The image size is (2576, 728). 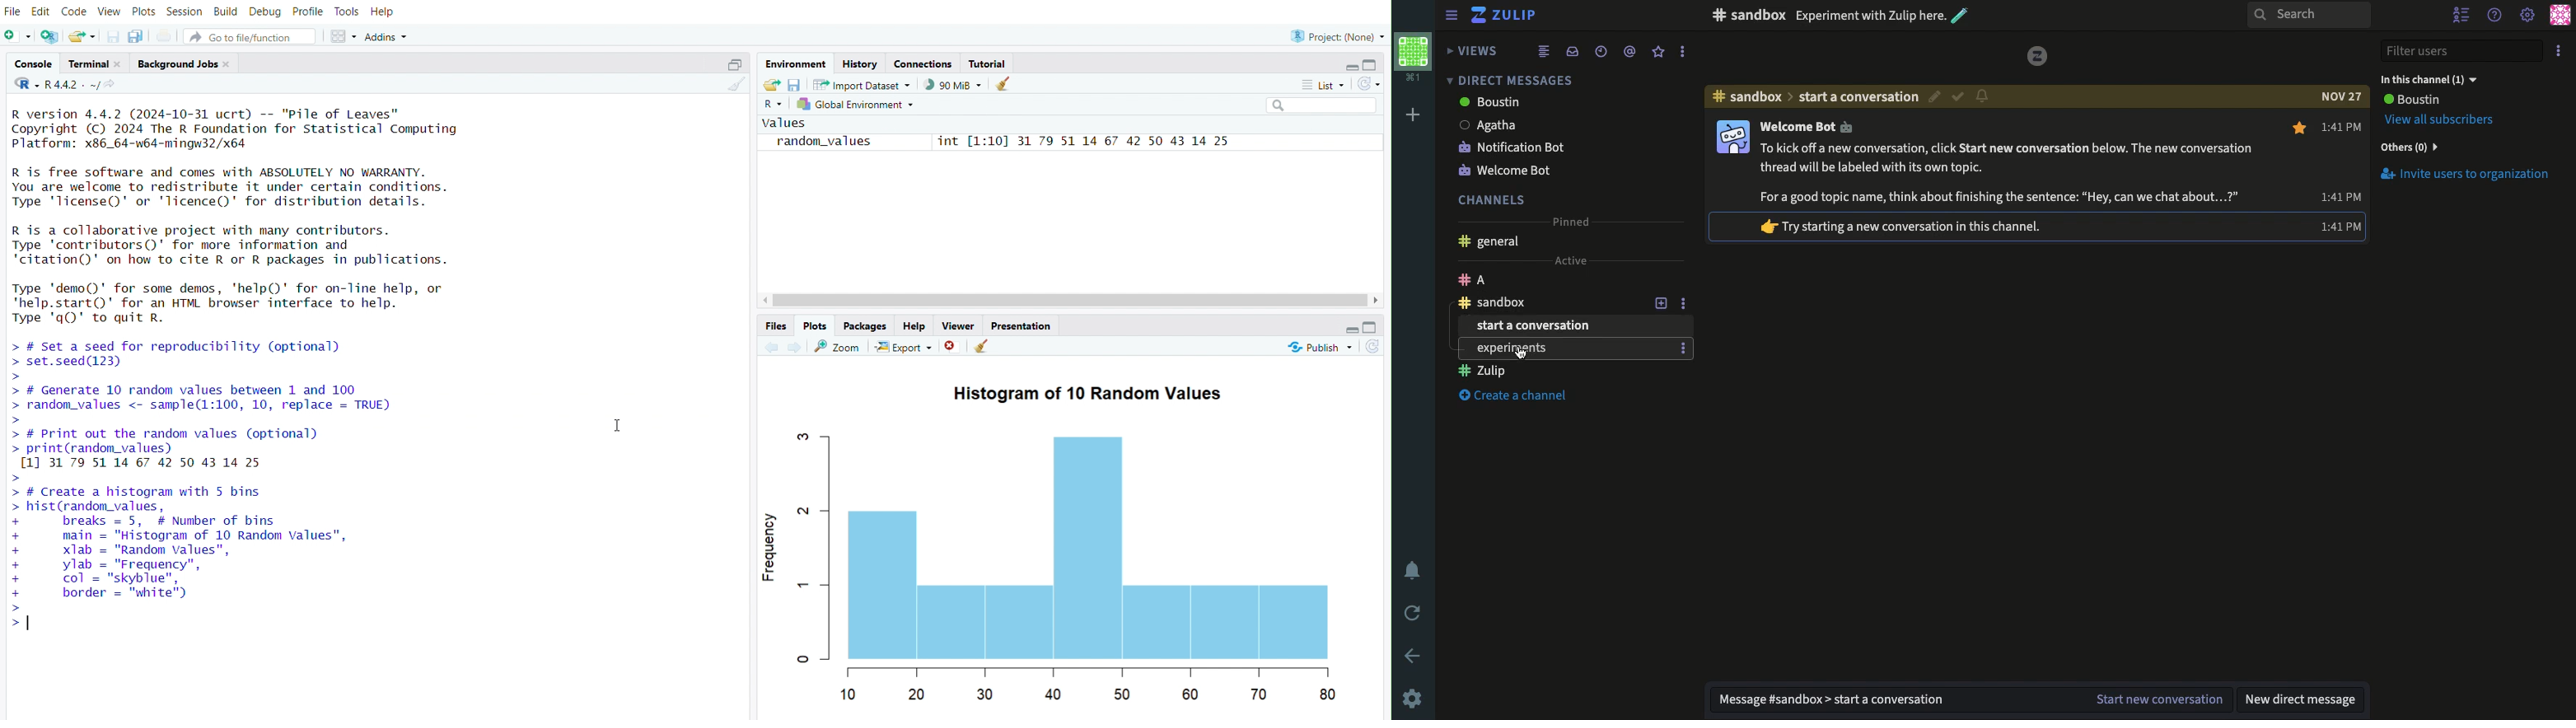 What do you see at coordinates (266, 9) in the screenshot?
I see `debug` at bounding box center [266, 9].